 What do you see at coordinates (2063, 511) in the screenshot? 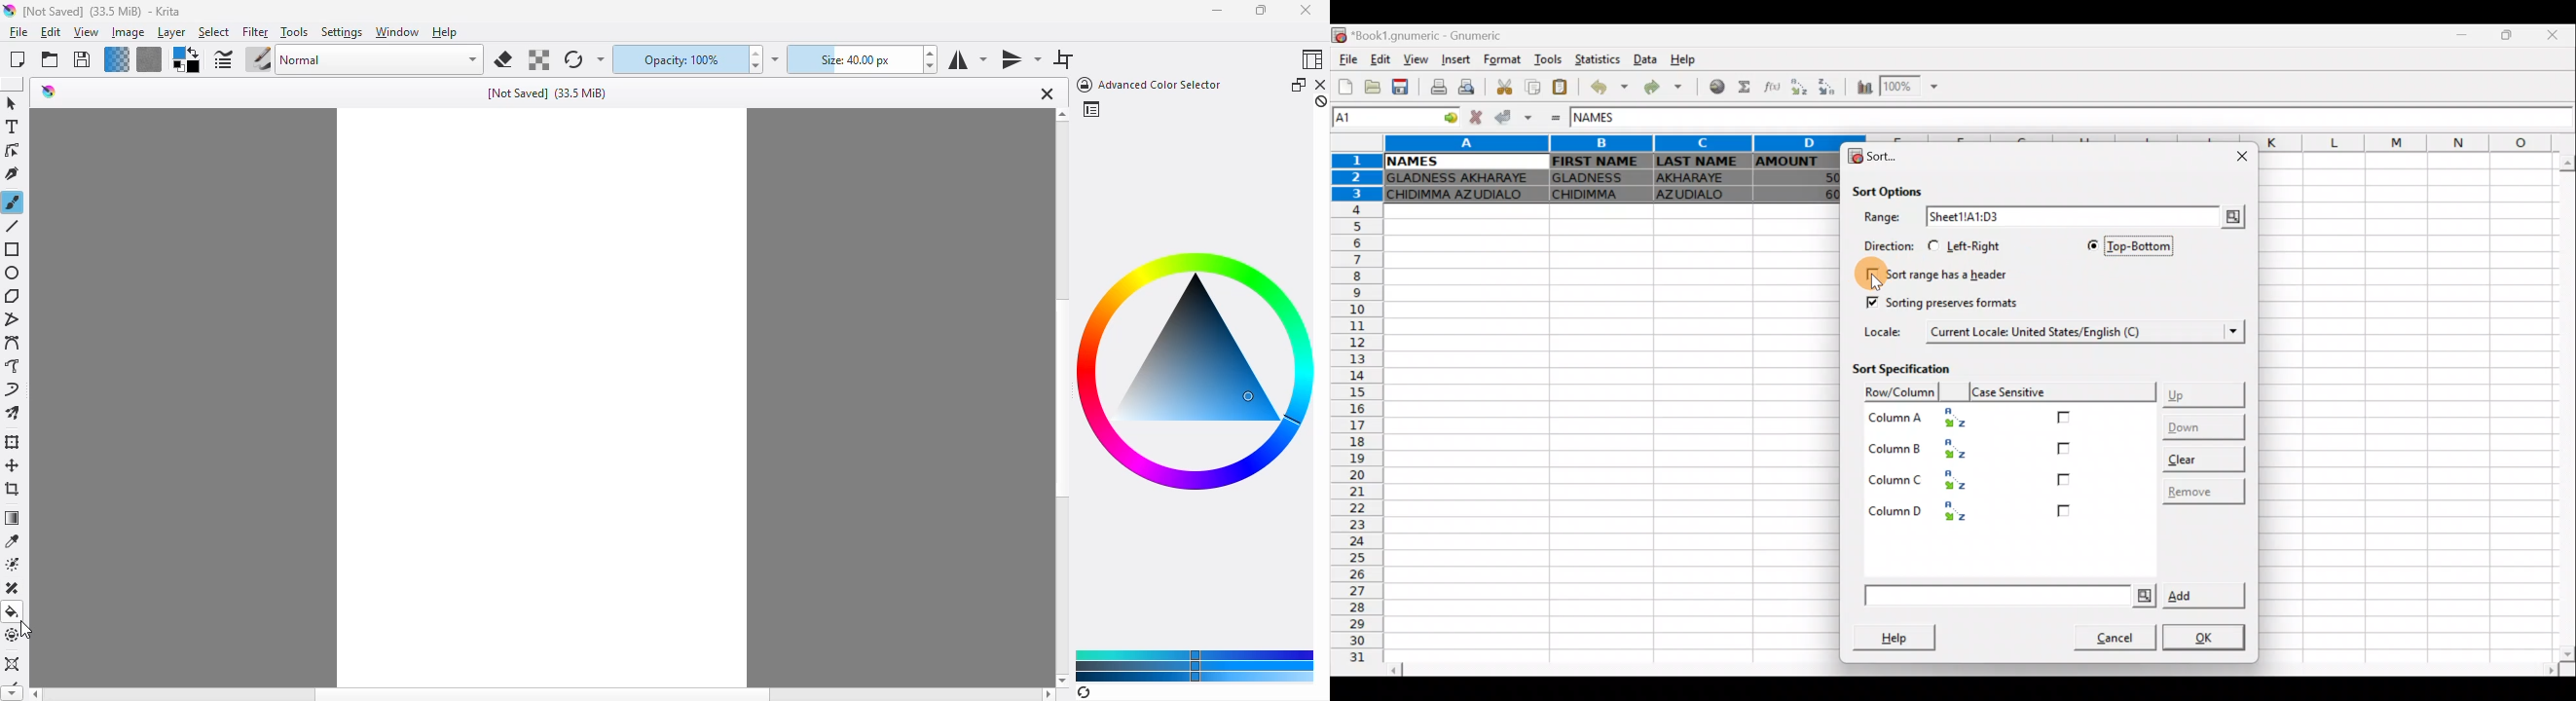
I see `Checkbox` at bounding box center [2063, 511].